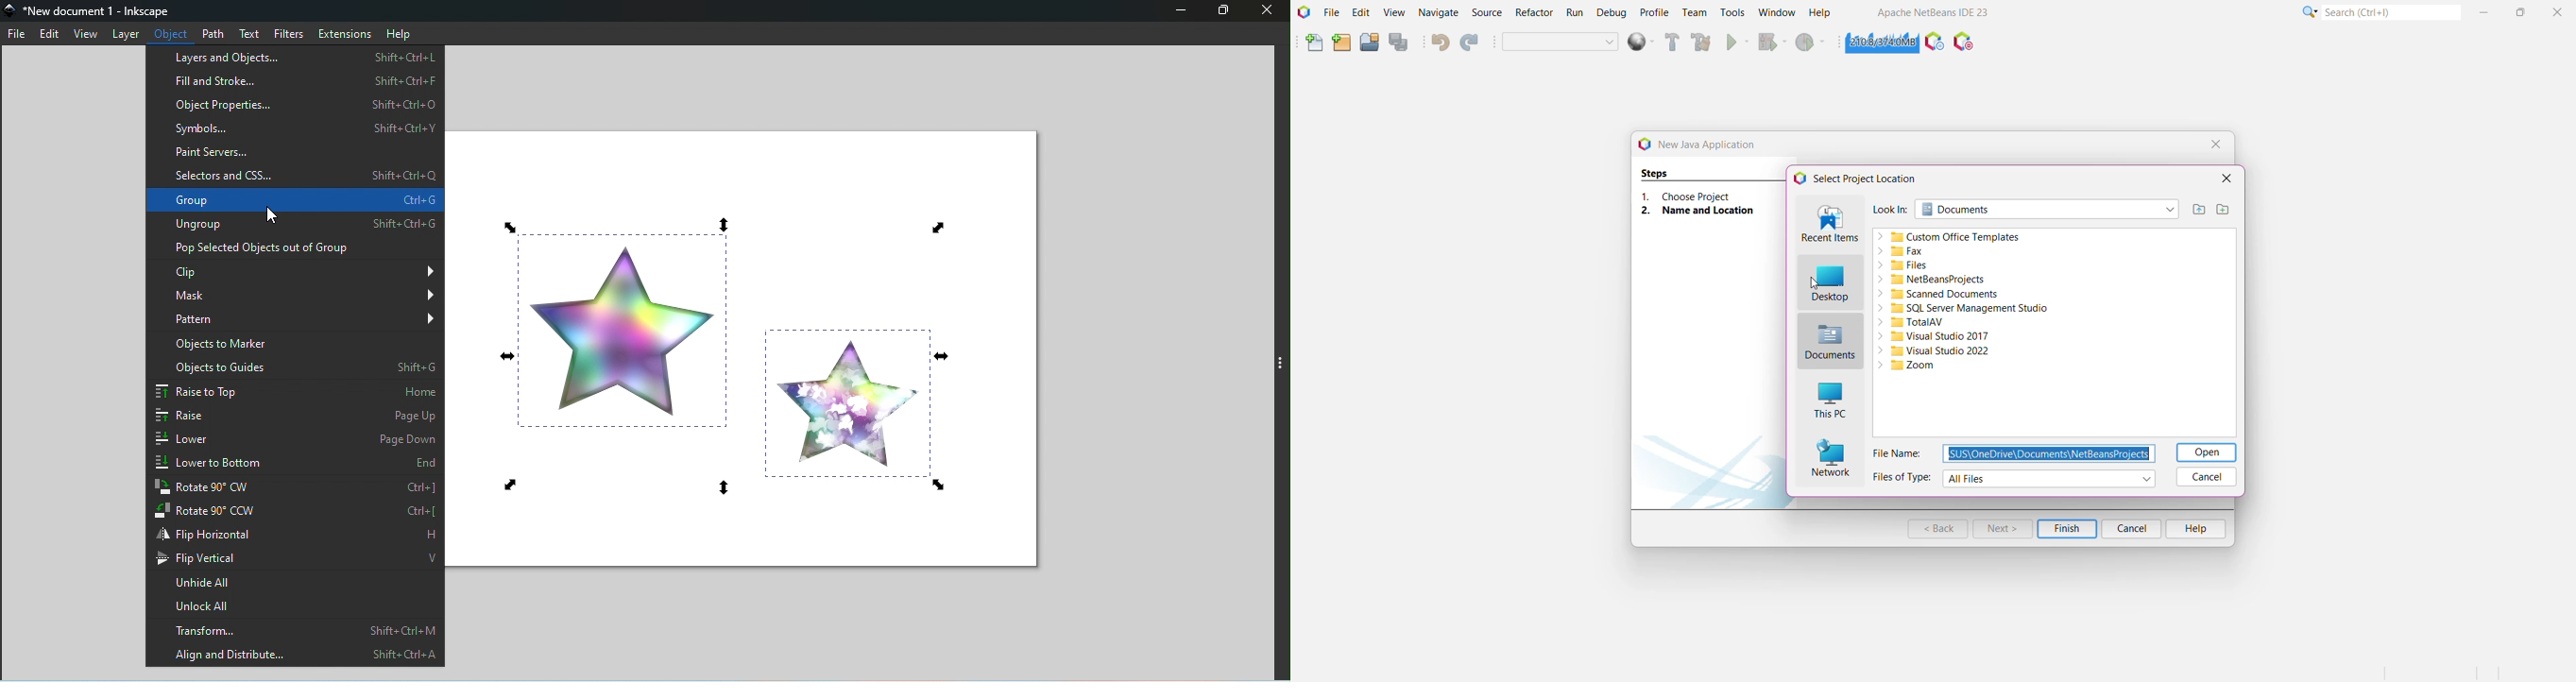 The width and height of the screenshot is (2576, 700). Describe the element at coordinates (298, 628) in the screenshot. I see `Transform` at that location.